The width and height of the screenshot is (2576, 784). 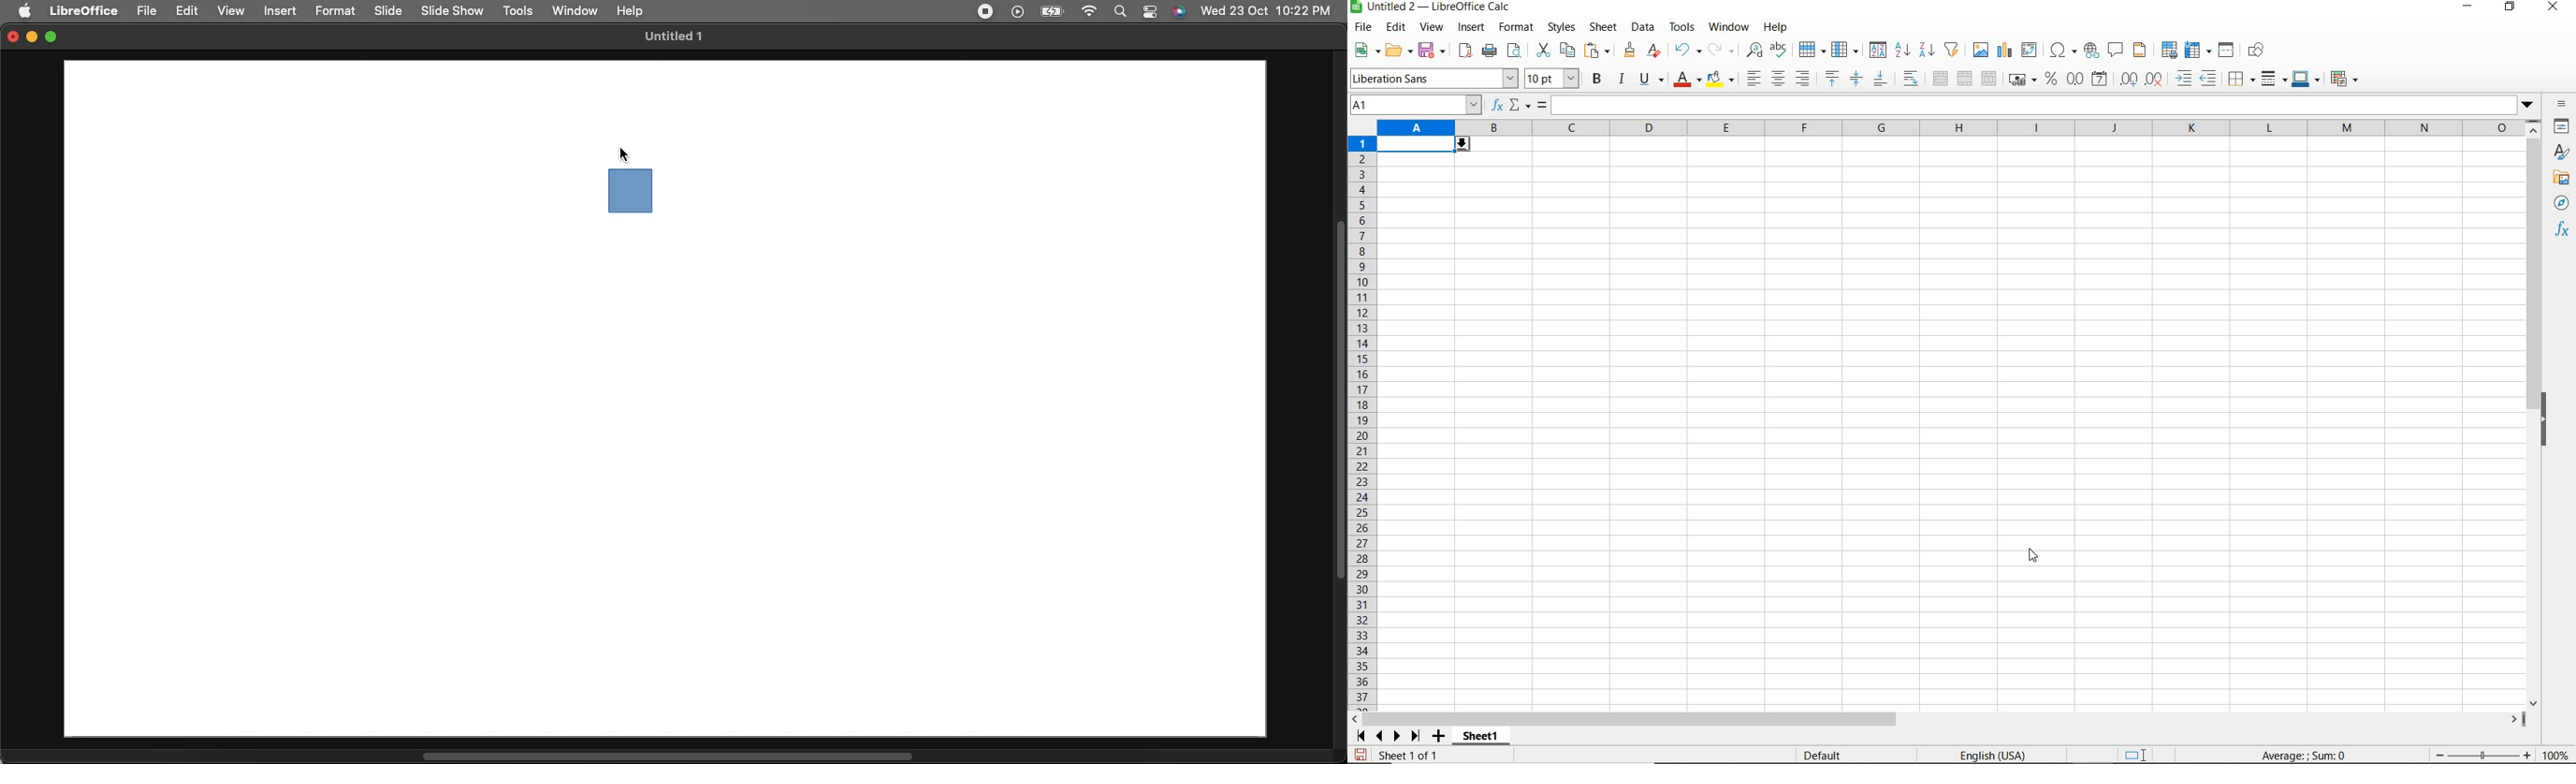 What do you see at coordinates (1949, 129) in the screenshot?
I see `columns` at bounding box center [1949, 129].